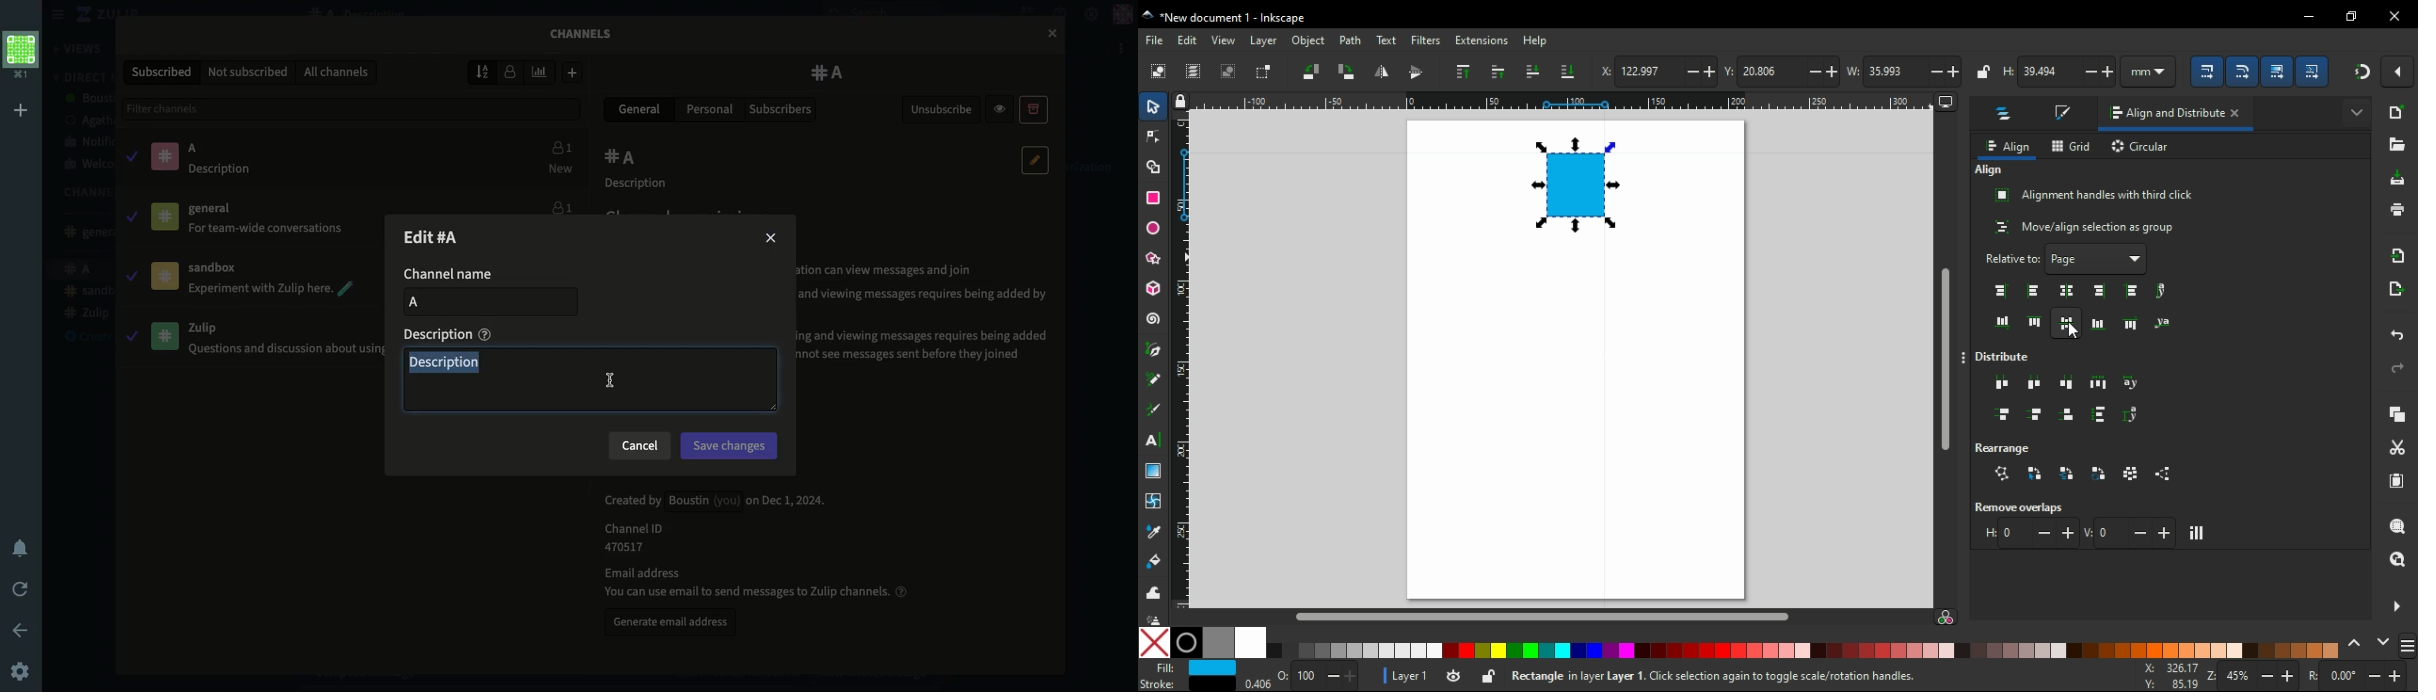  What do you see at coordinates (249, 72) in the screenshot?
I see `Not subscribed` at bounding box center [249, 72].